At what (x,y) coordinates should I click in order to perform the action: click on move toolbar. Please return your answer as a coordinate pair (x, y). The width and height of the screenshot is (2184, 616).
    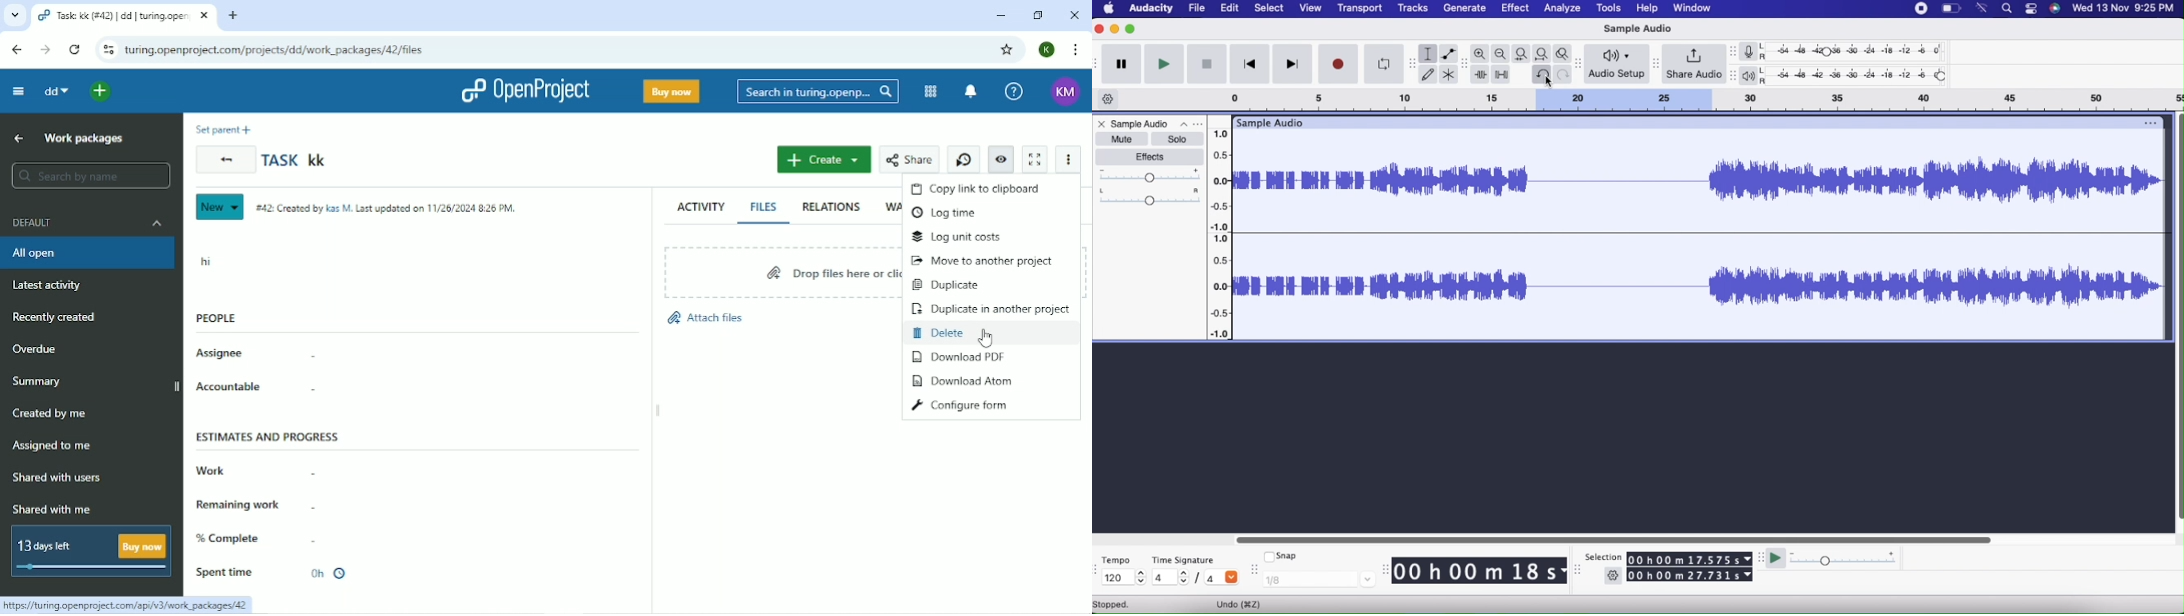
    Looking at the image, I should click on (1733, 52).